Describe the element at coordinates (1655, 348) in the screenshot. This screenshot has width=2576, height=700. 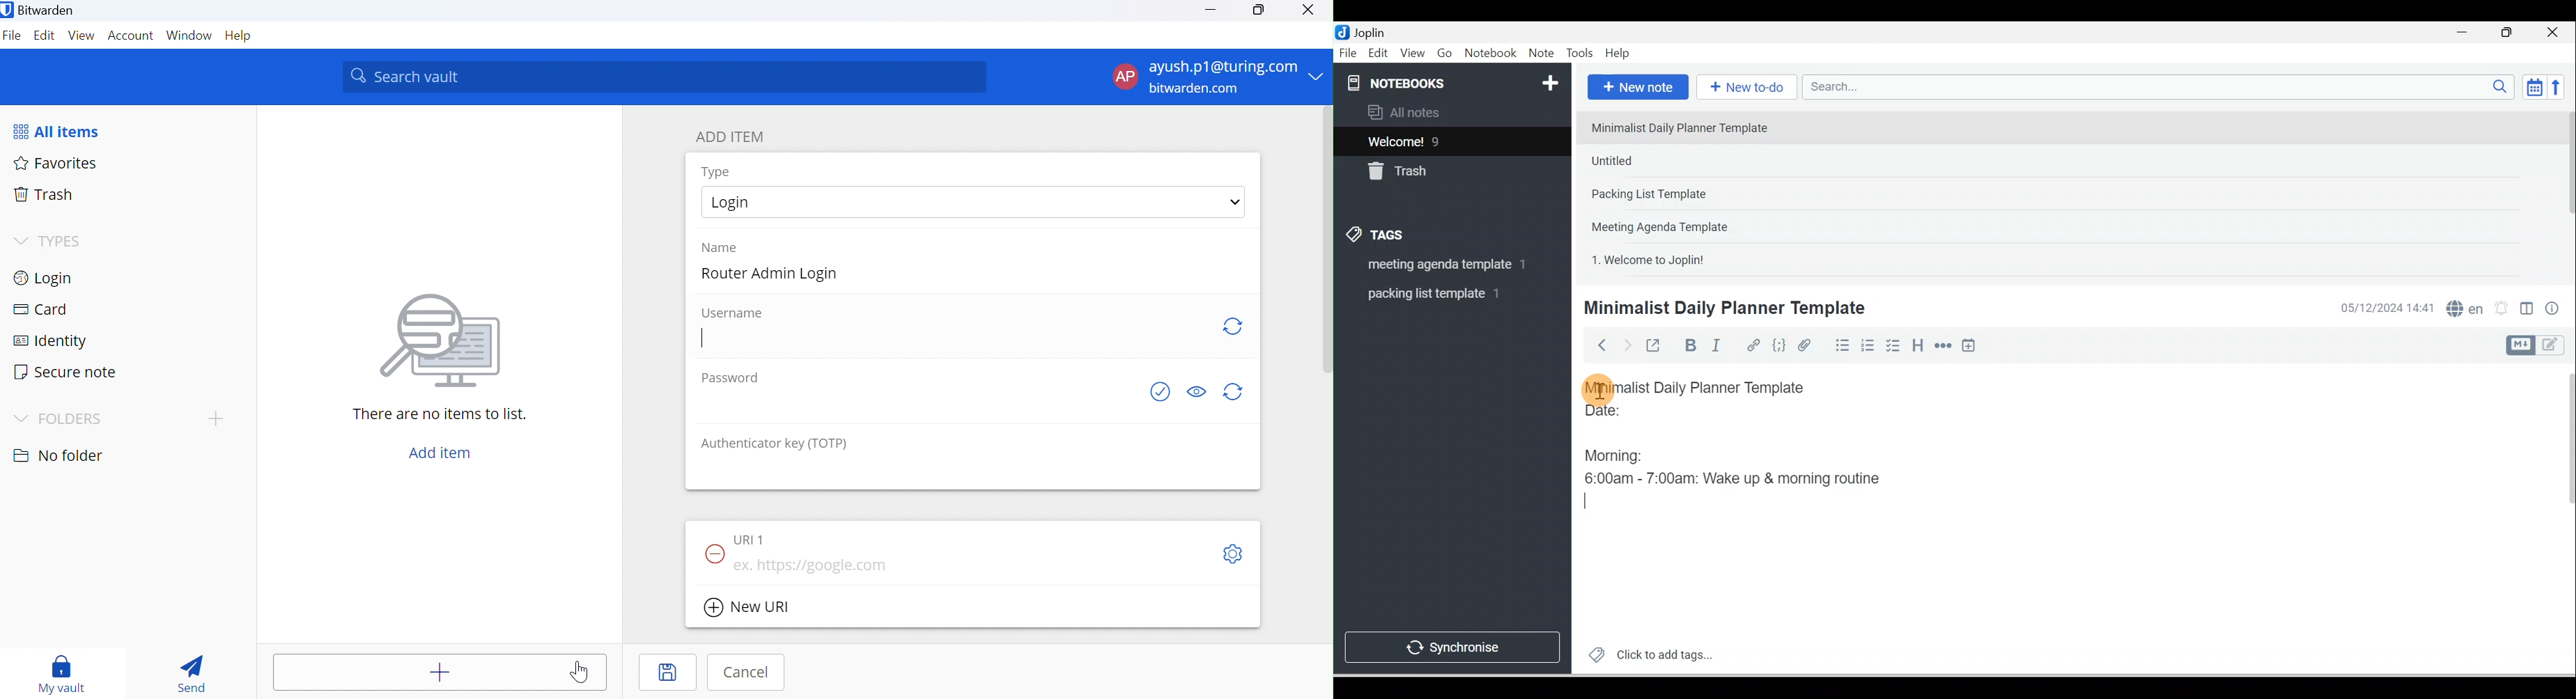
I see `Toggle external editing` at that location.